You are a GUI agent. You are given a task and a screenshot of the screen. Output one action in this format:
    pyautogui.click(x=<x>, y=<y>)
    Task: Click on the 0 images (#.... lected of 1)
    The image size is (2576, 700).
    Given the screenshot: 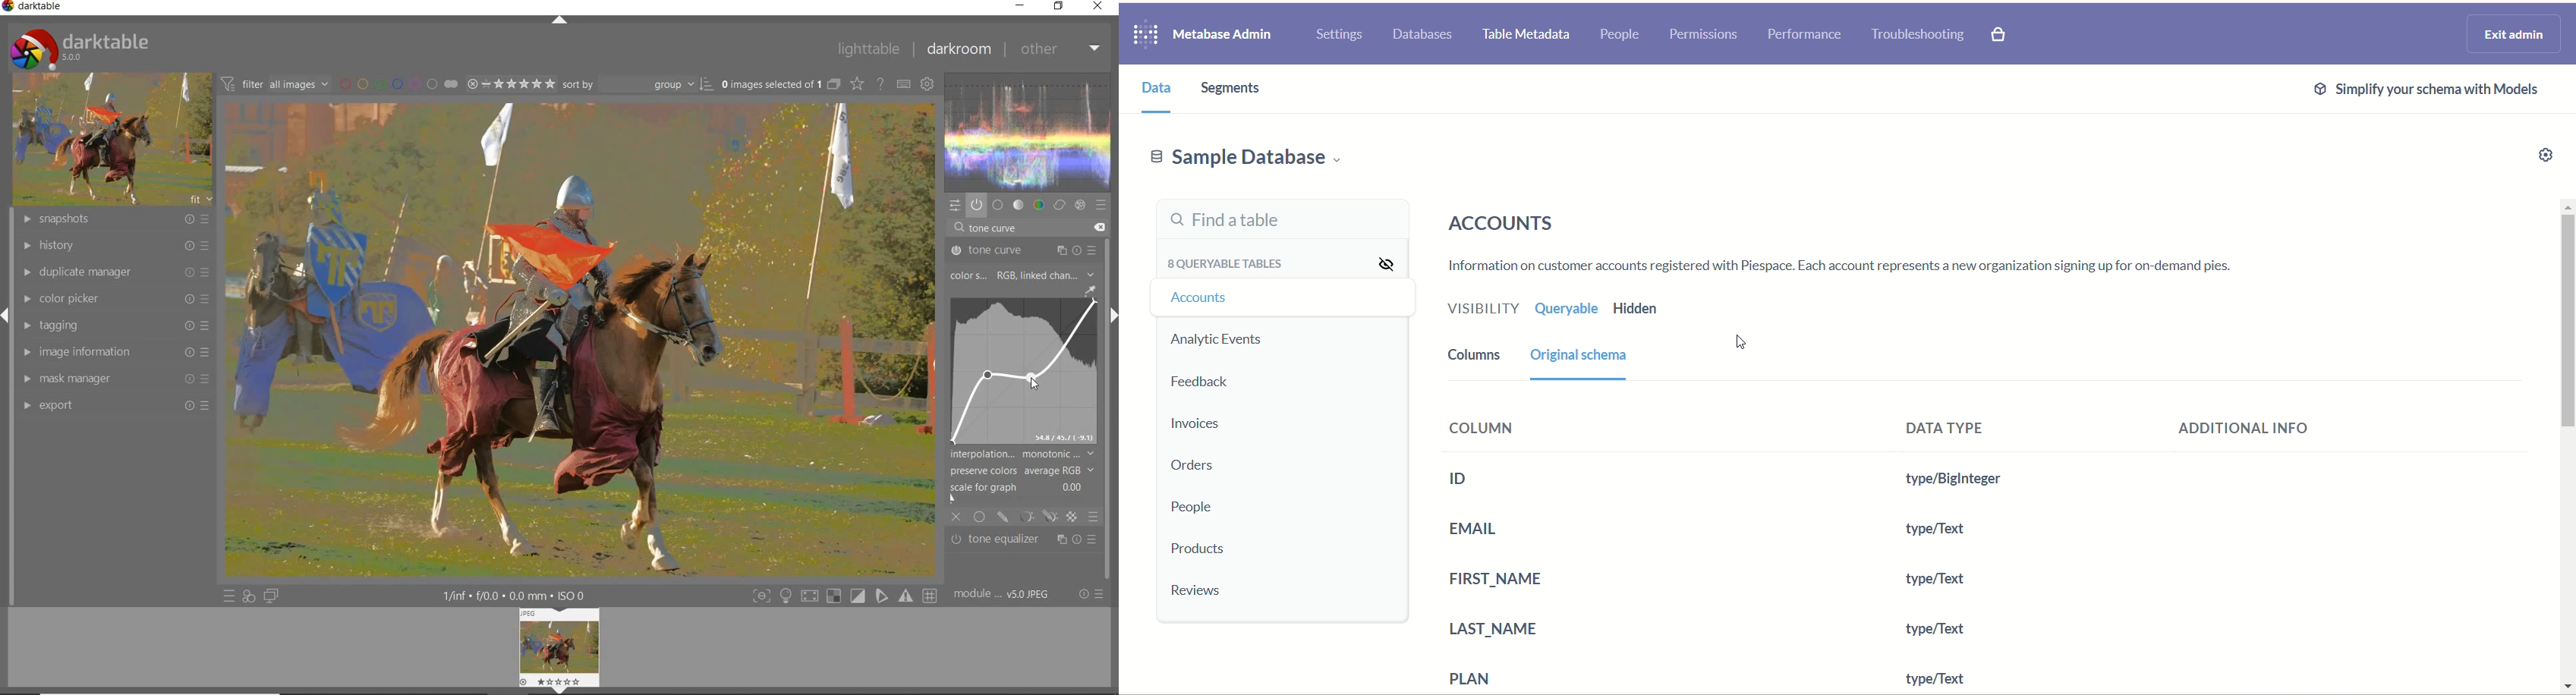 What is the action you would take?
    pyautogui.click(x=779, y=84)
    